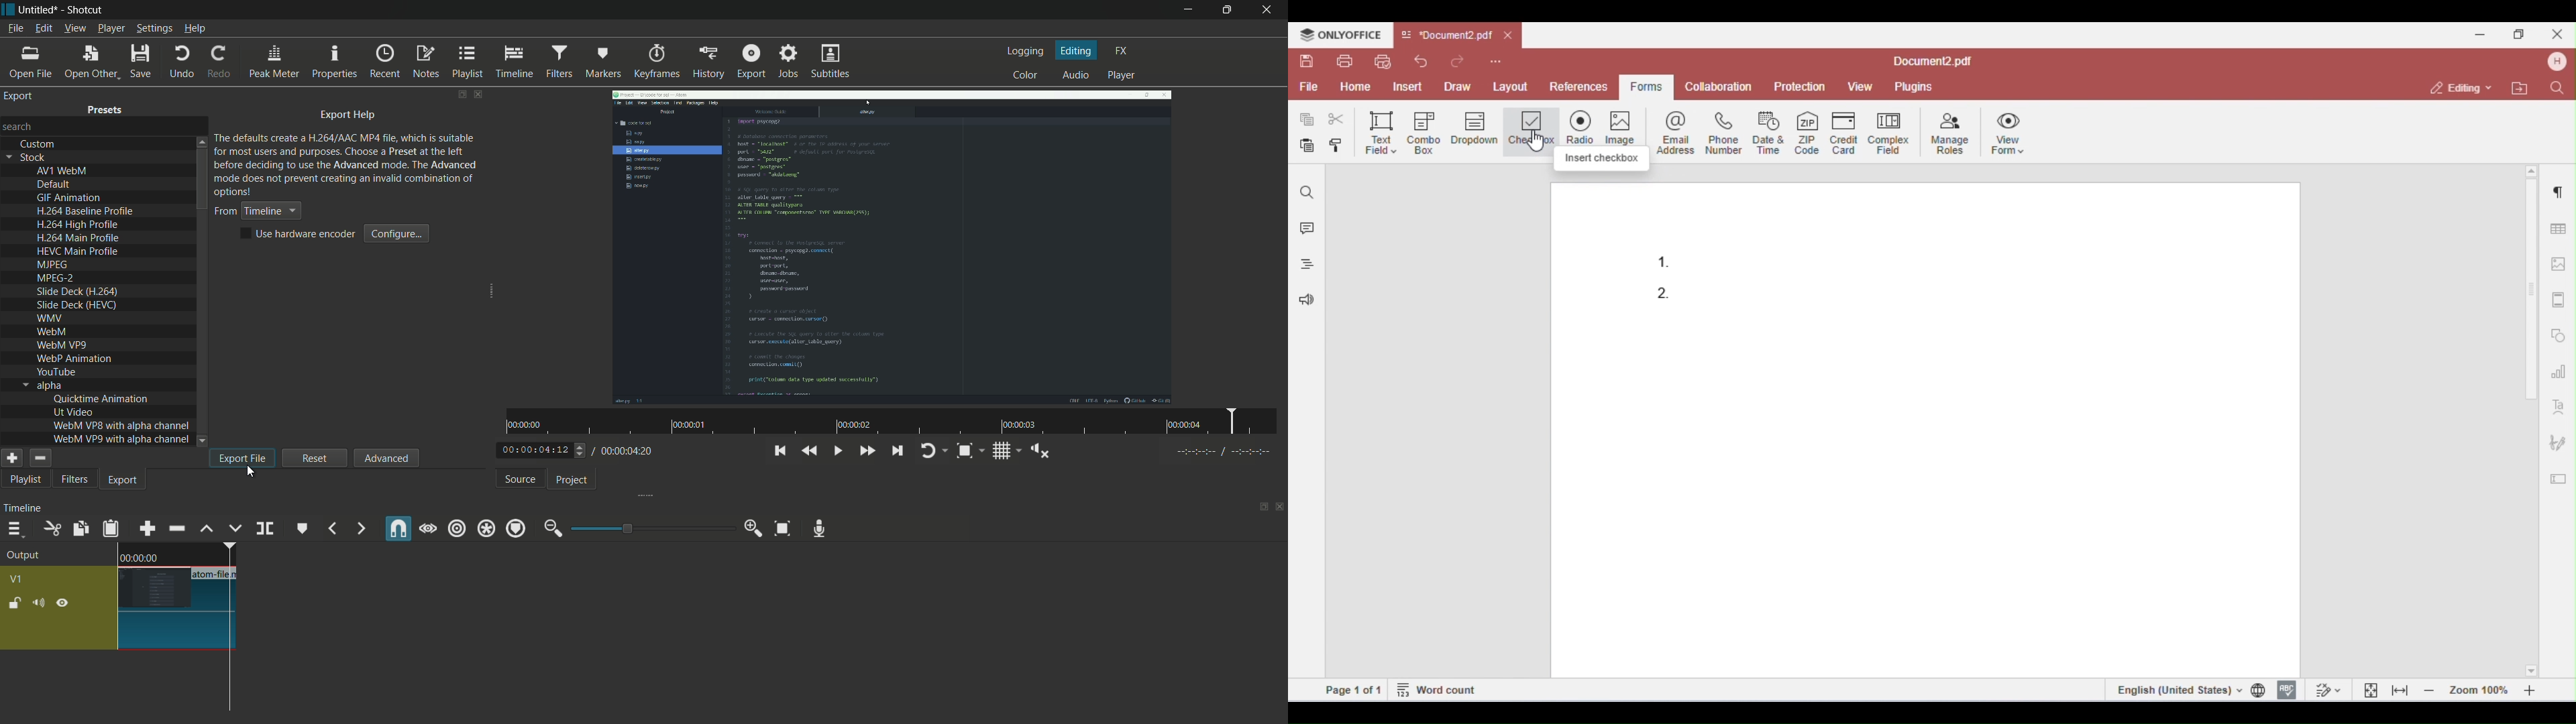 The height and width of the screenshot is (728, 2576). Describe the element at coordinates (23, 481) in the screenshot. I see `playlist` at that location.